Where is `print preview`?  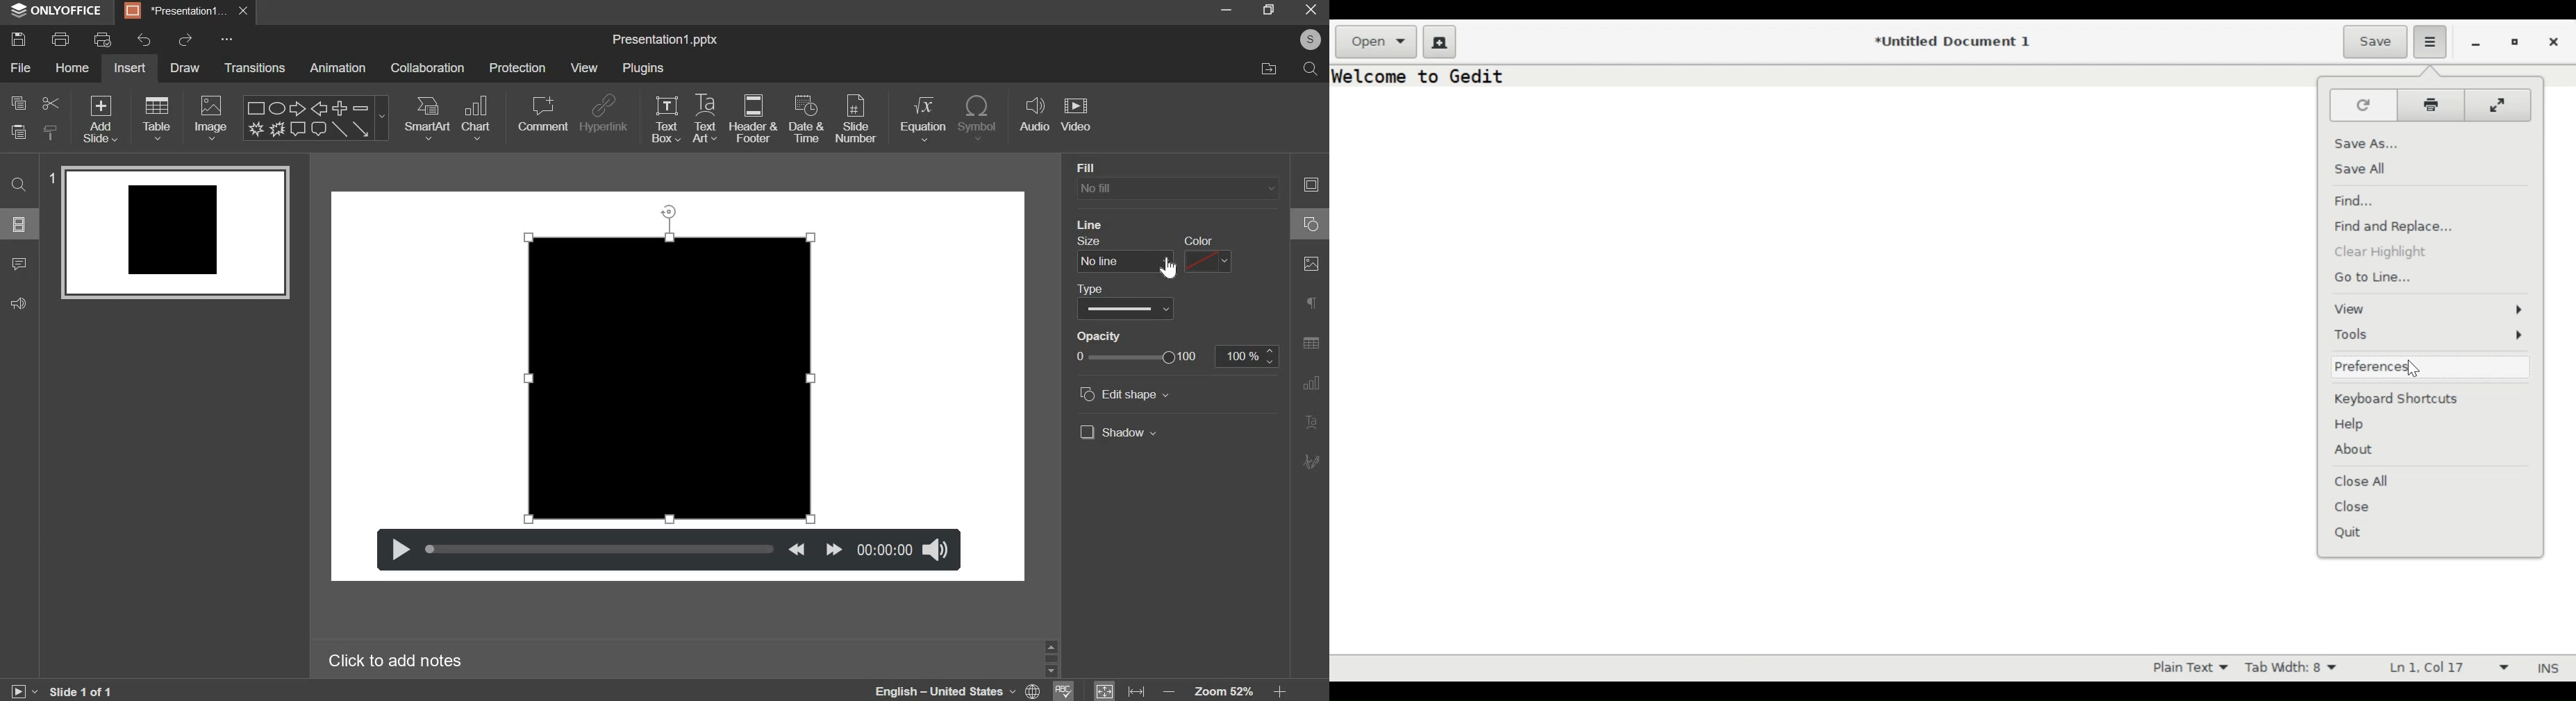 print preview is located at coordinates (101, 40).